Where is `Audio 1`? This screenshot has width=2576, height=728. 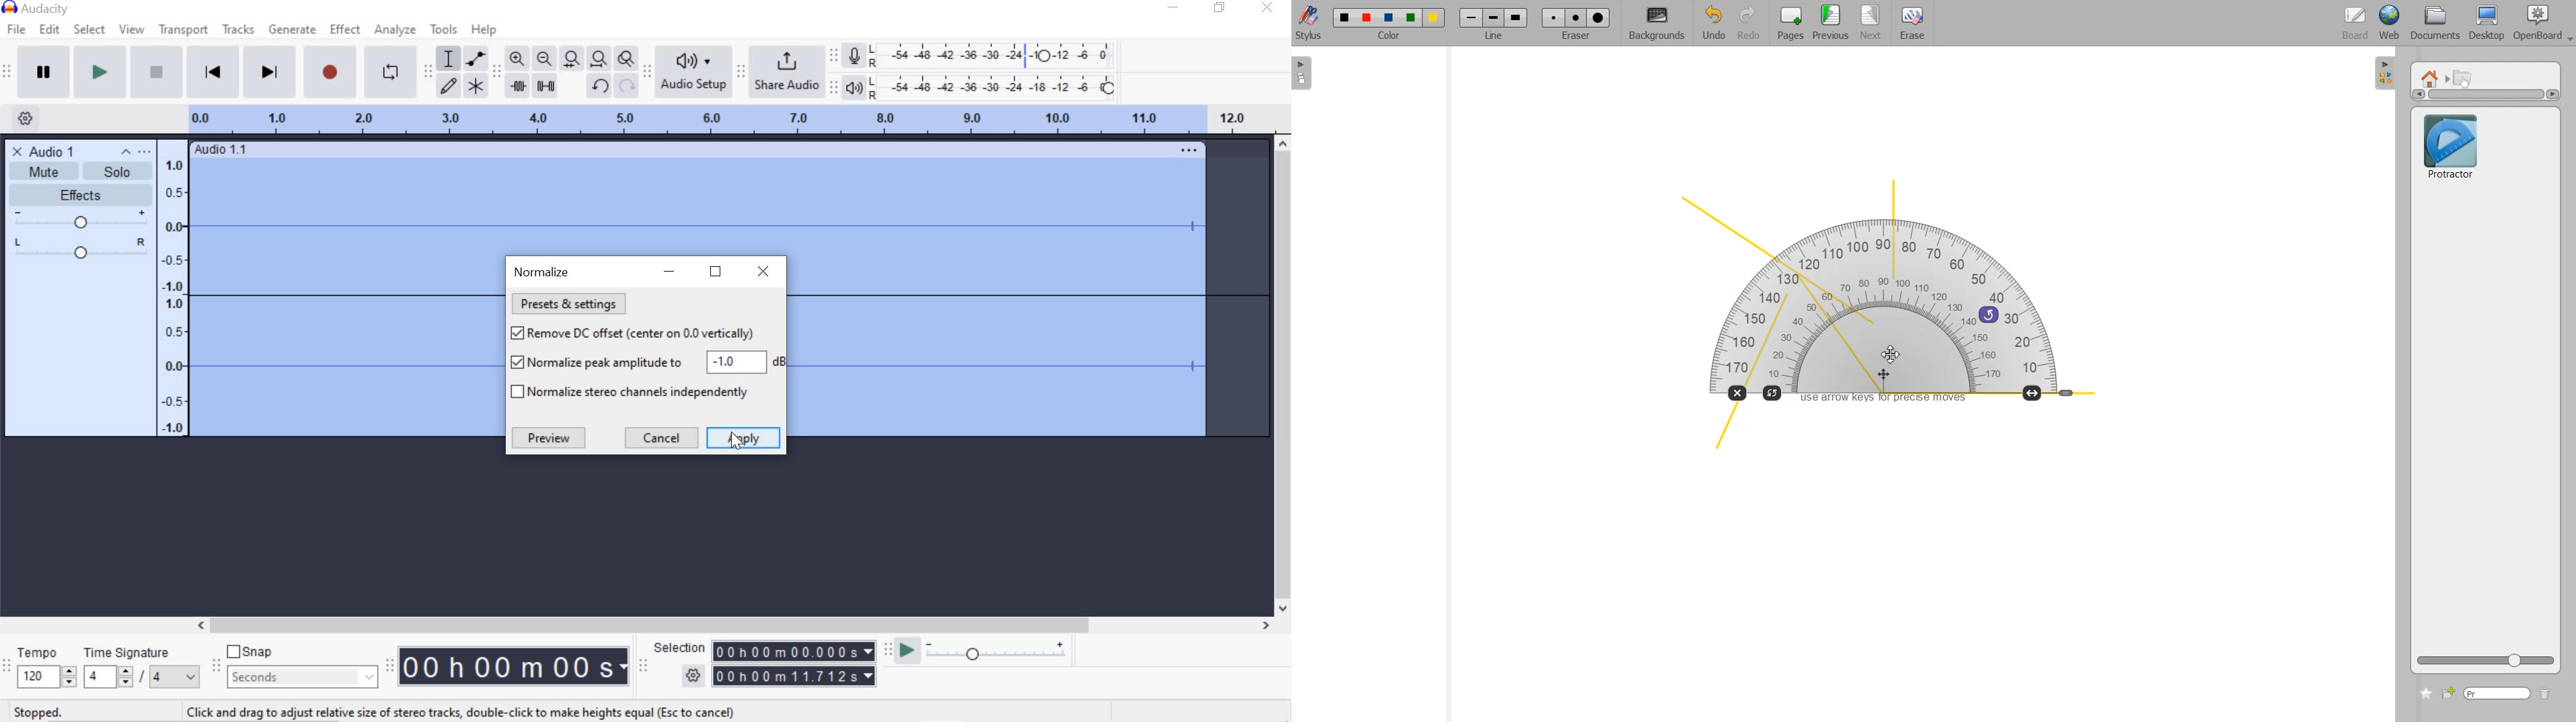
Audio 1 is located at coordinates (42, 151).